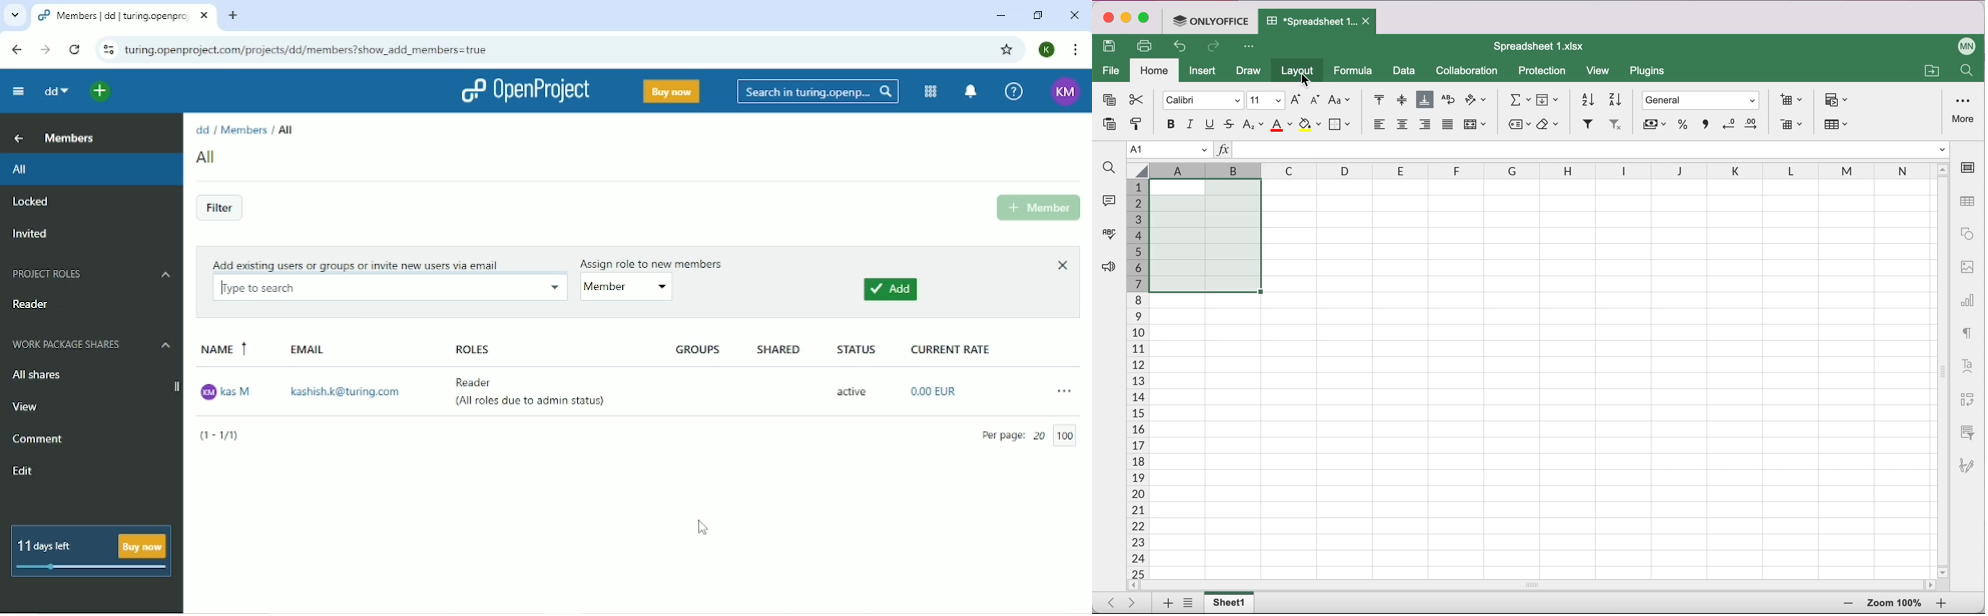  Describe the element at coordinates (1968, 266) in the screenshot. I see `image` at that location.